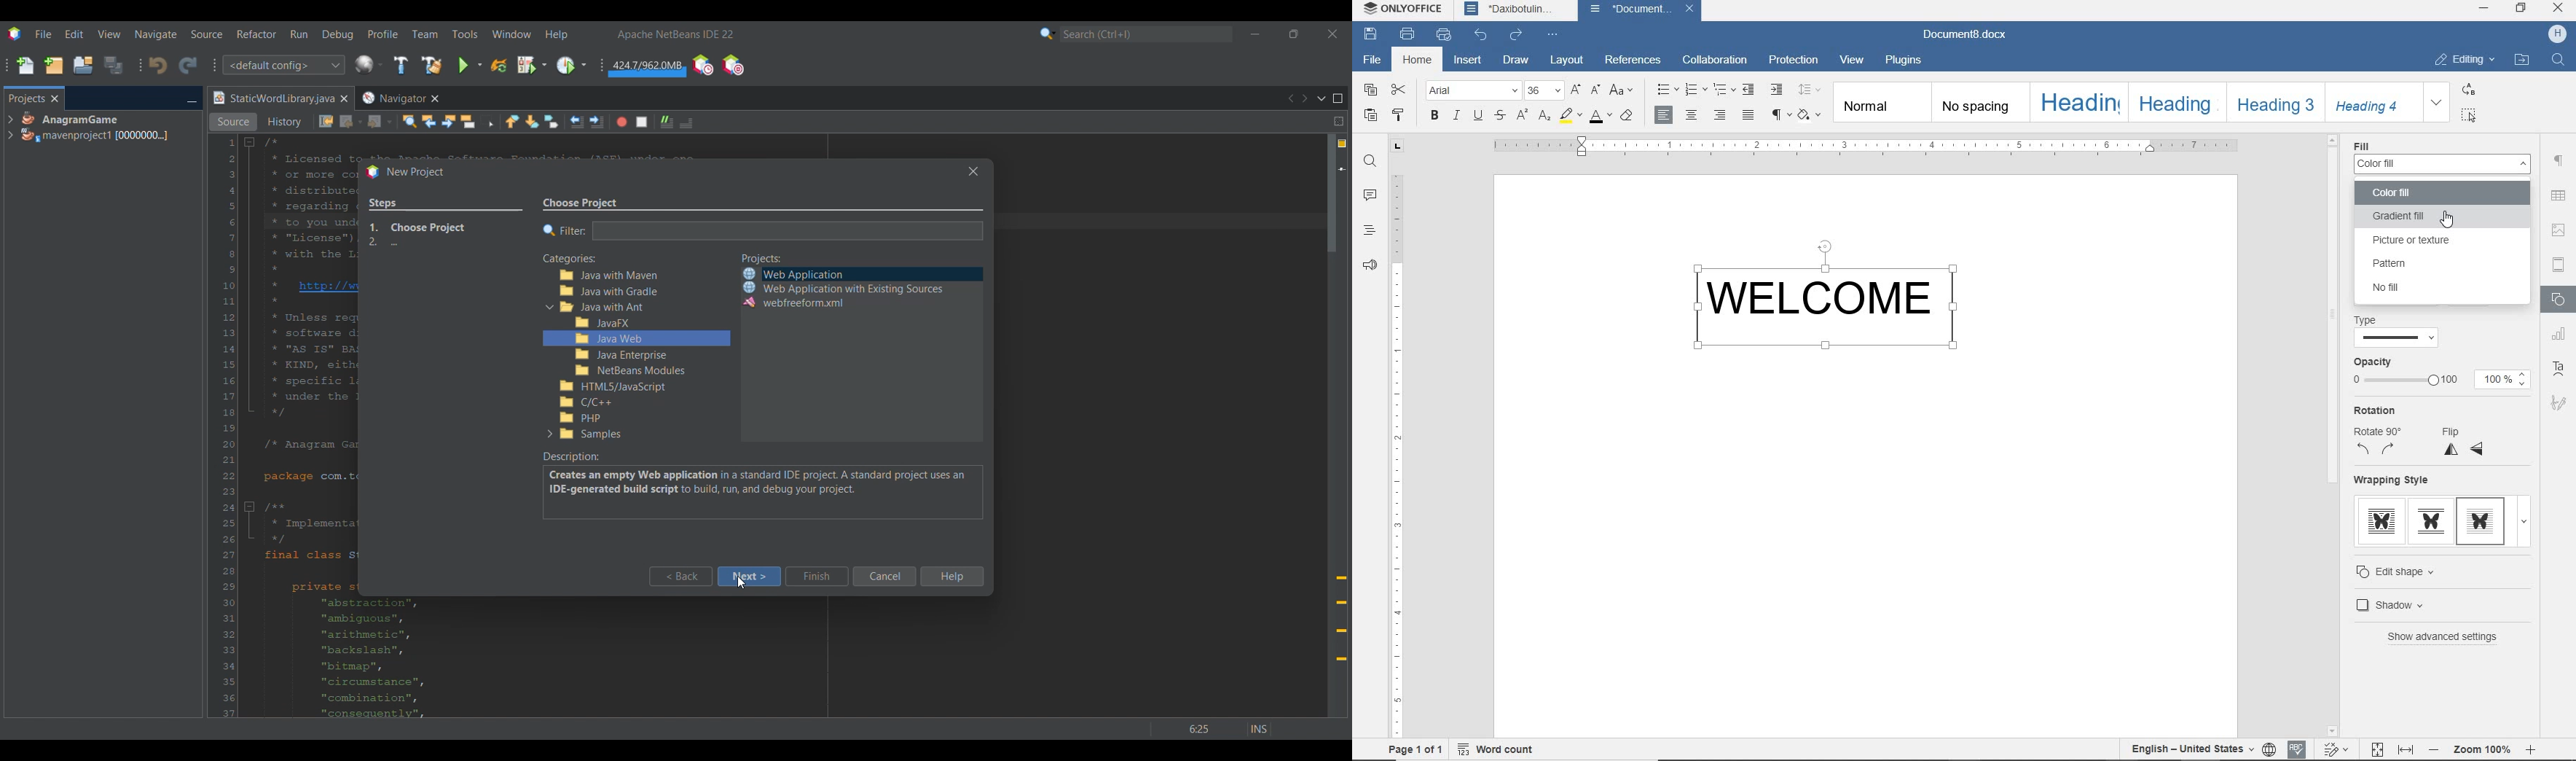 This screenshot has height=784, width=2576. I want to click on HEADING 3, so click(2272, 102).